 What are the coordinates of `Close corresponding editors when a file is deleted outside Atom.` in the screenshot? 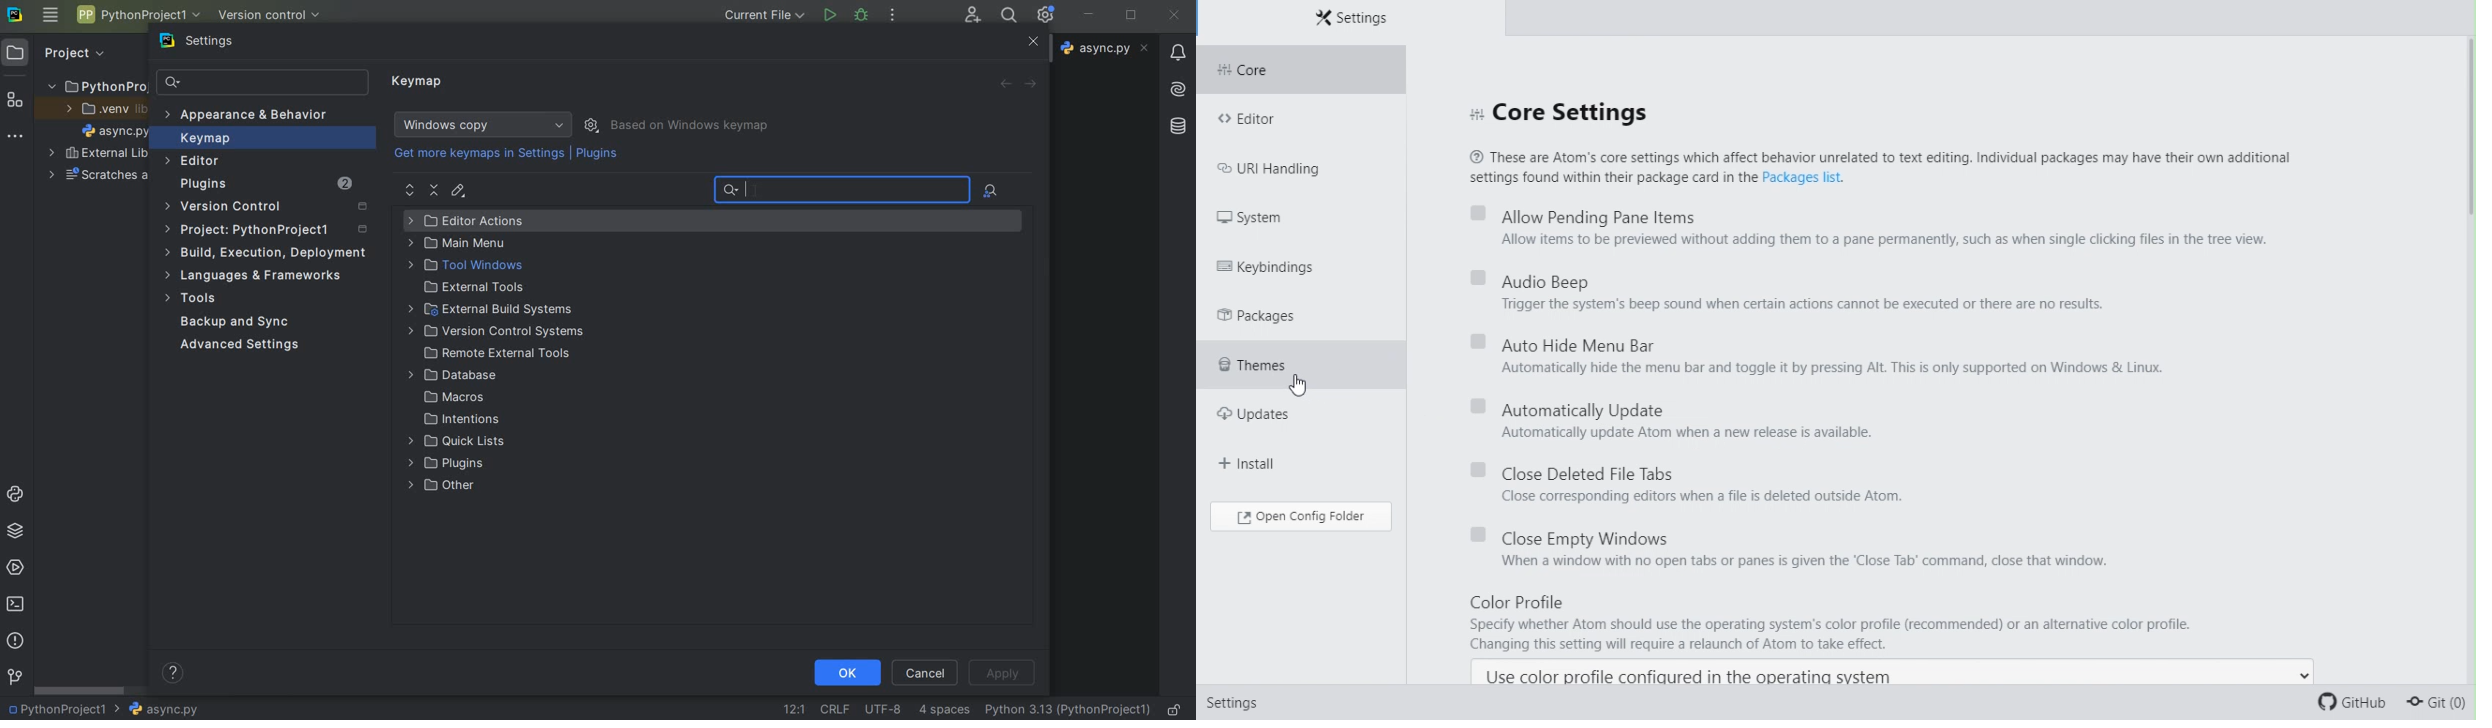 It's located at (1722, 496).